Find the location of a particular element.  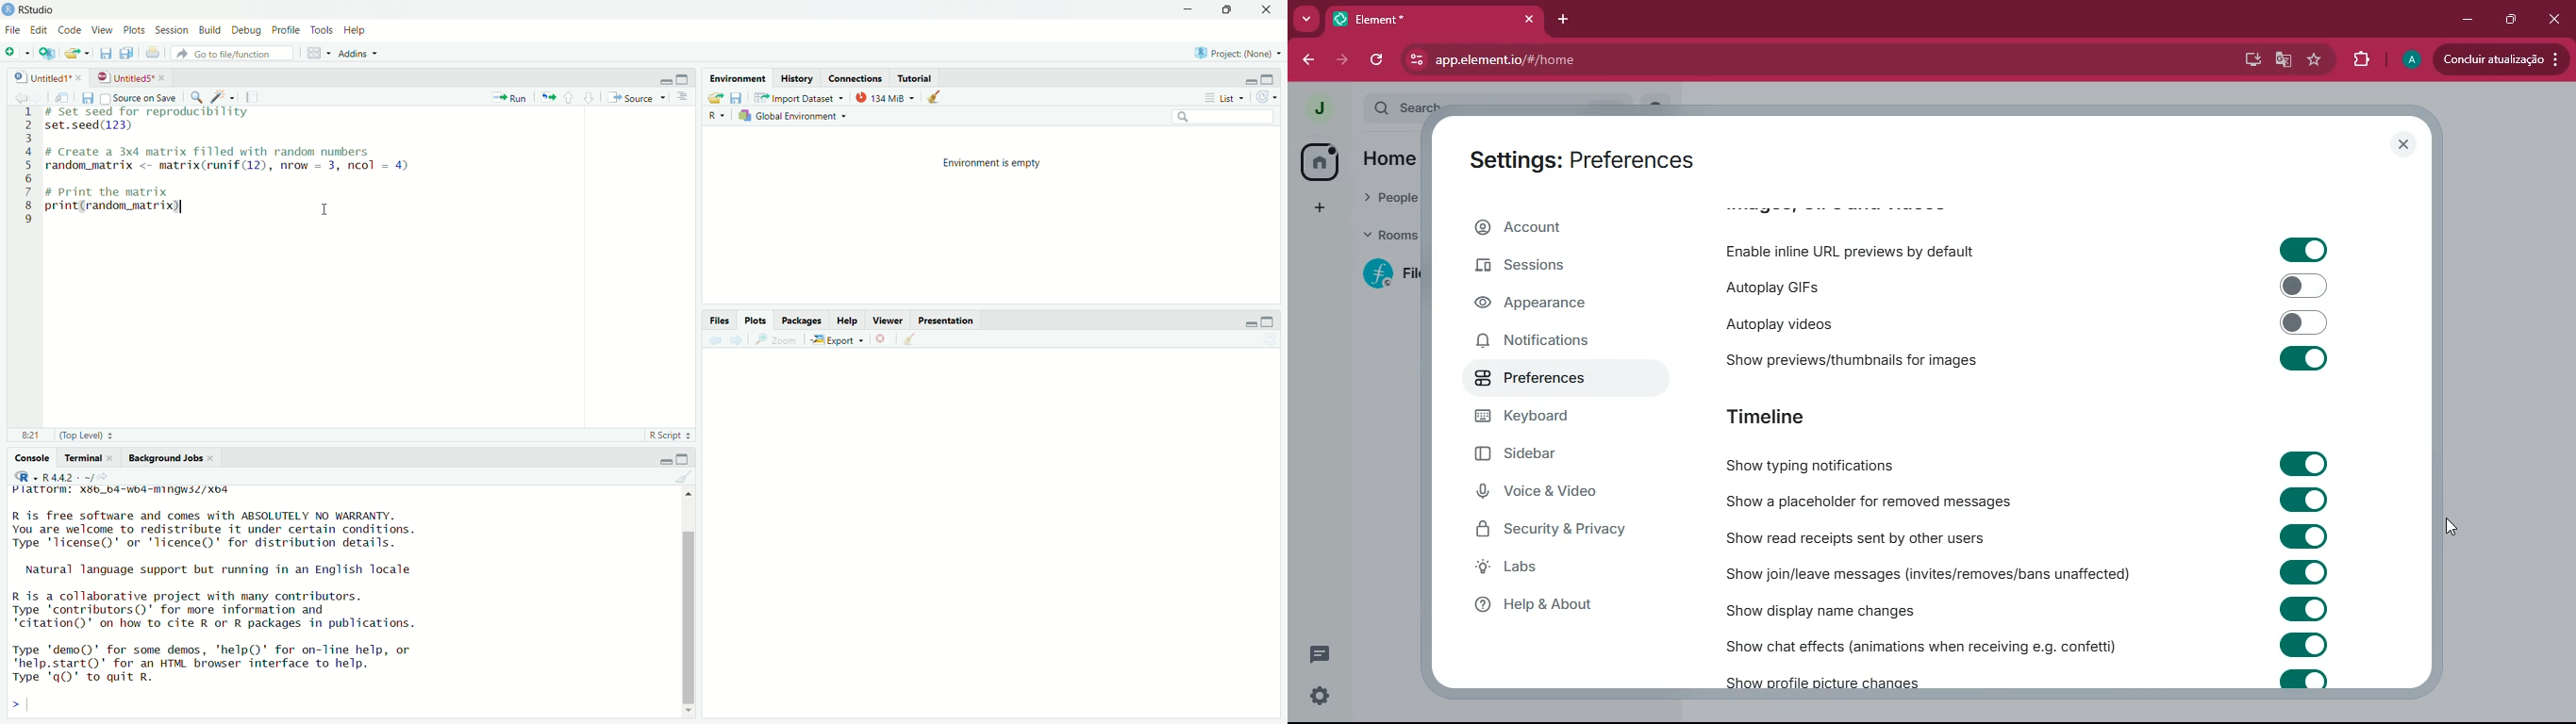

security & privacy is located at coordinates (1552, 531).